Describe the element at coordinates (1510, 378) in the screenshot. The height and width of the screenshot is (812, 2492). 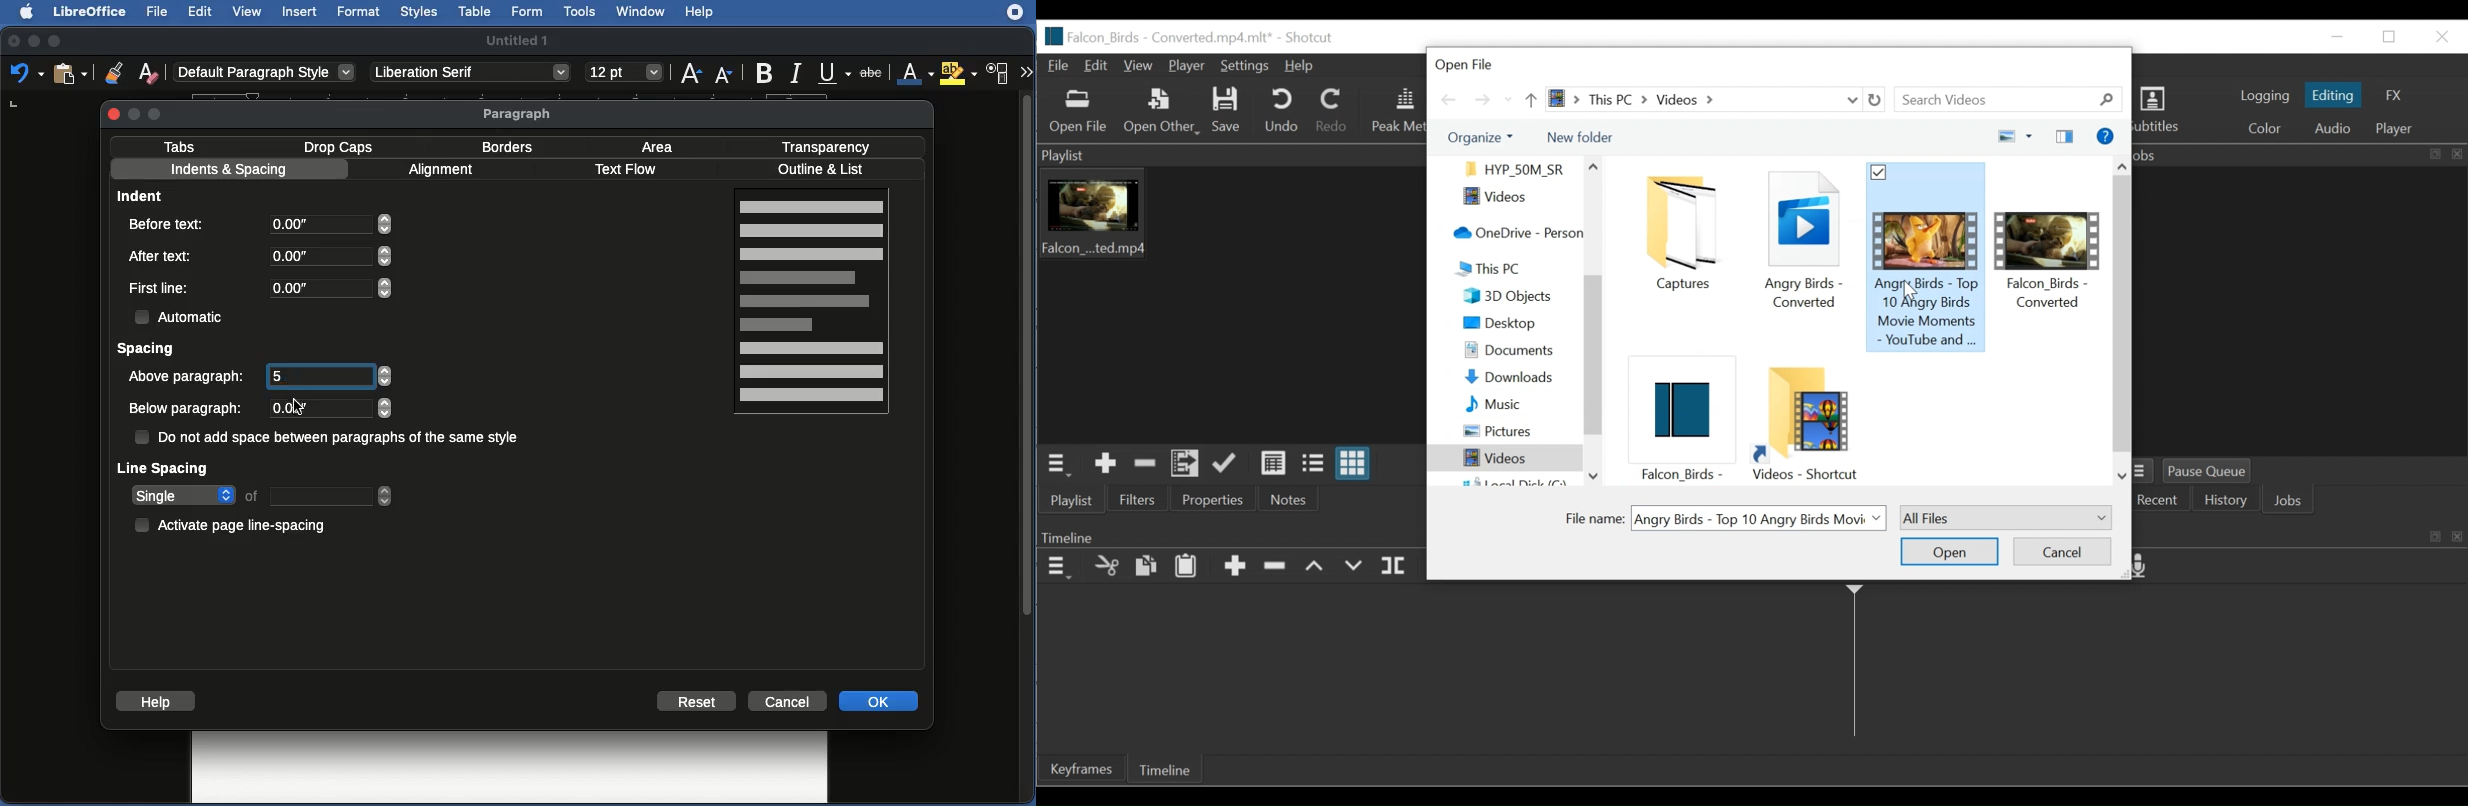
I see `Downloads` at that location.